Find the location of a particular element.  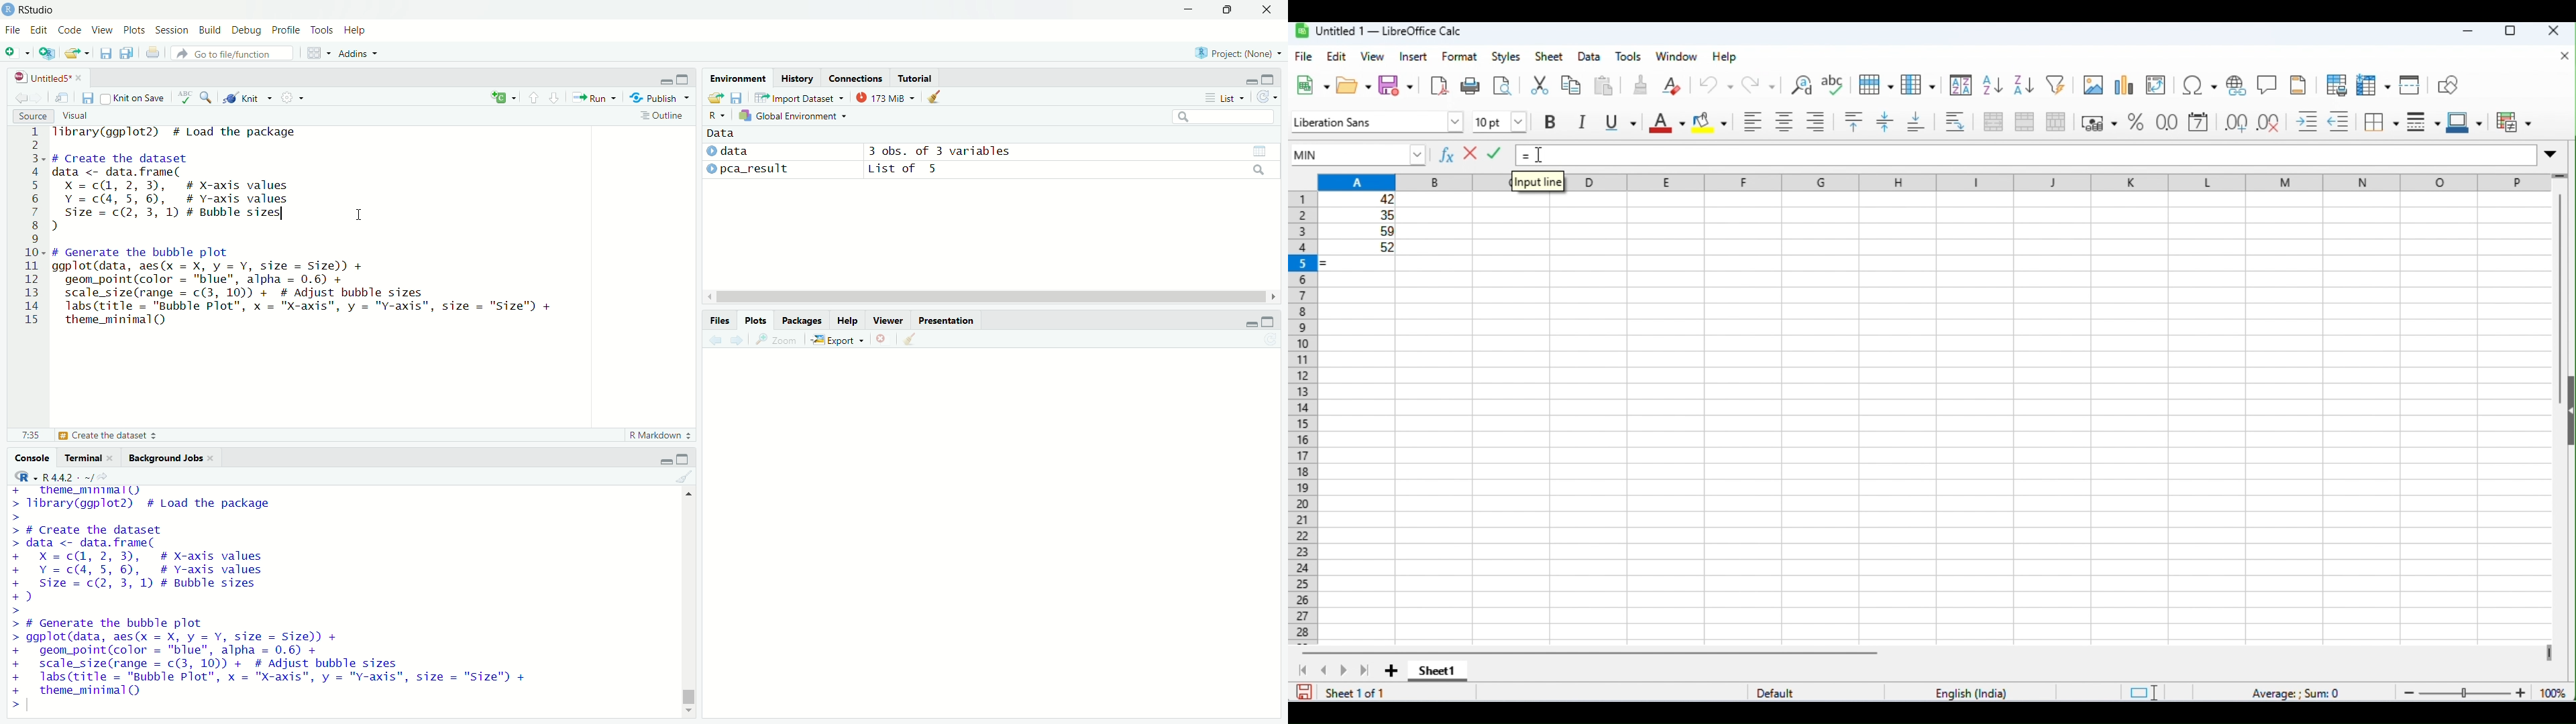

sort ascending is located at coordinates (1993, 85).